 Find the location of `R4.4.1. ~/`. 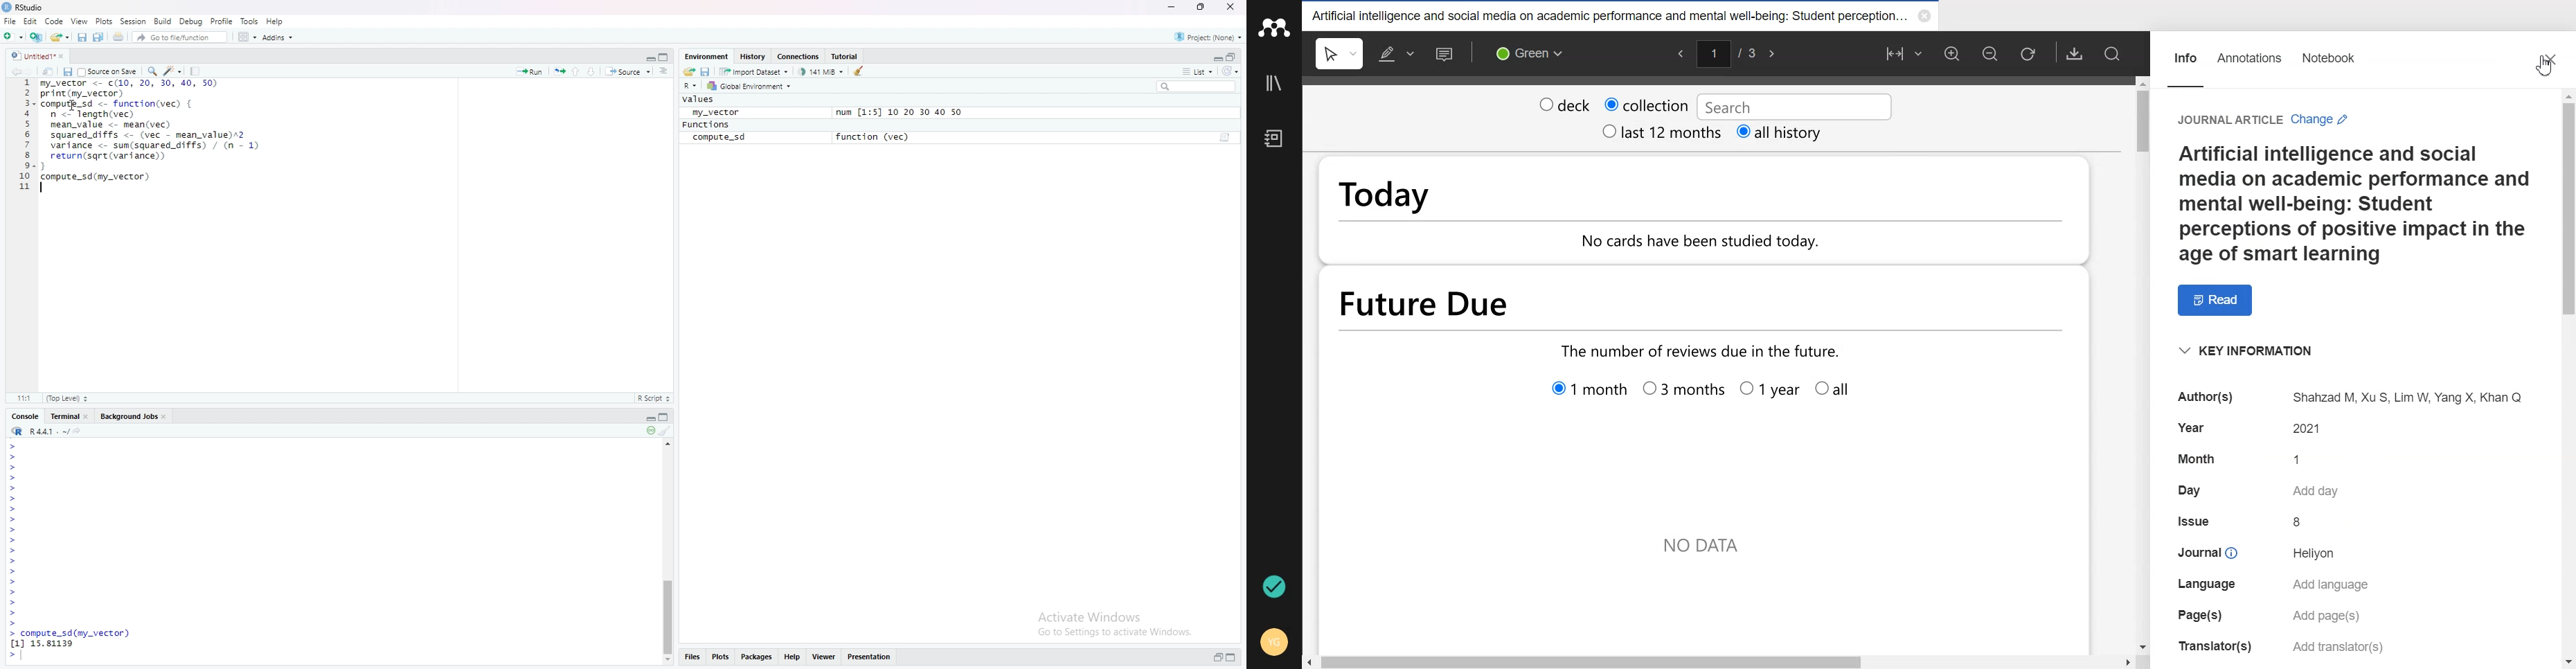

R4.4.1. ~/ is located at coordinates (49, 431).